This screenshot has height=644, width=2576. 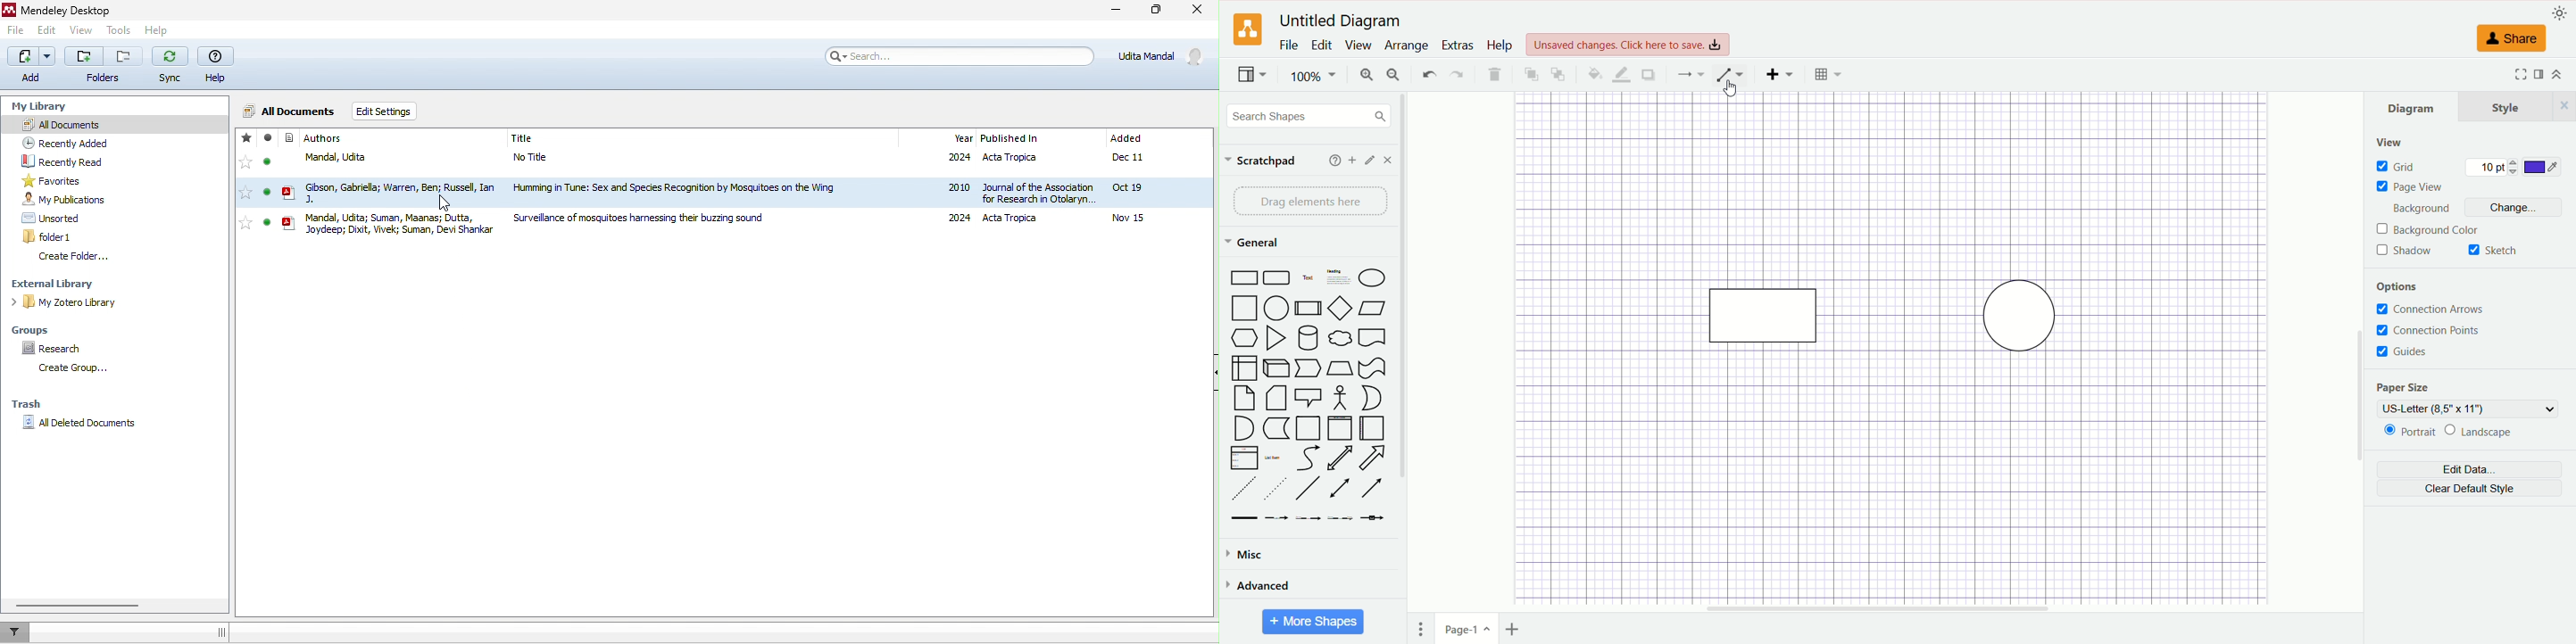 I want to click on logo, so click(x=1246, y=30).